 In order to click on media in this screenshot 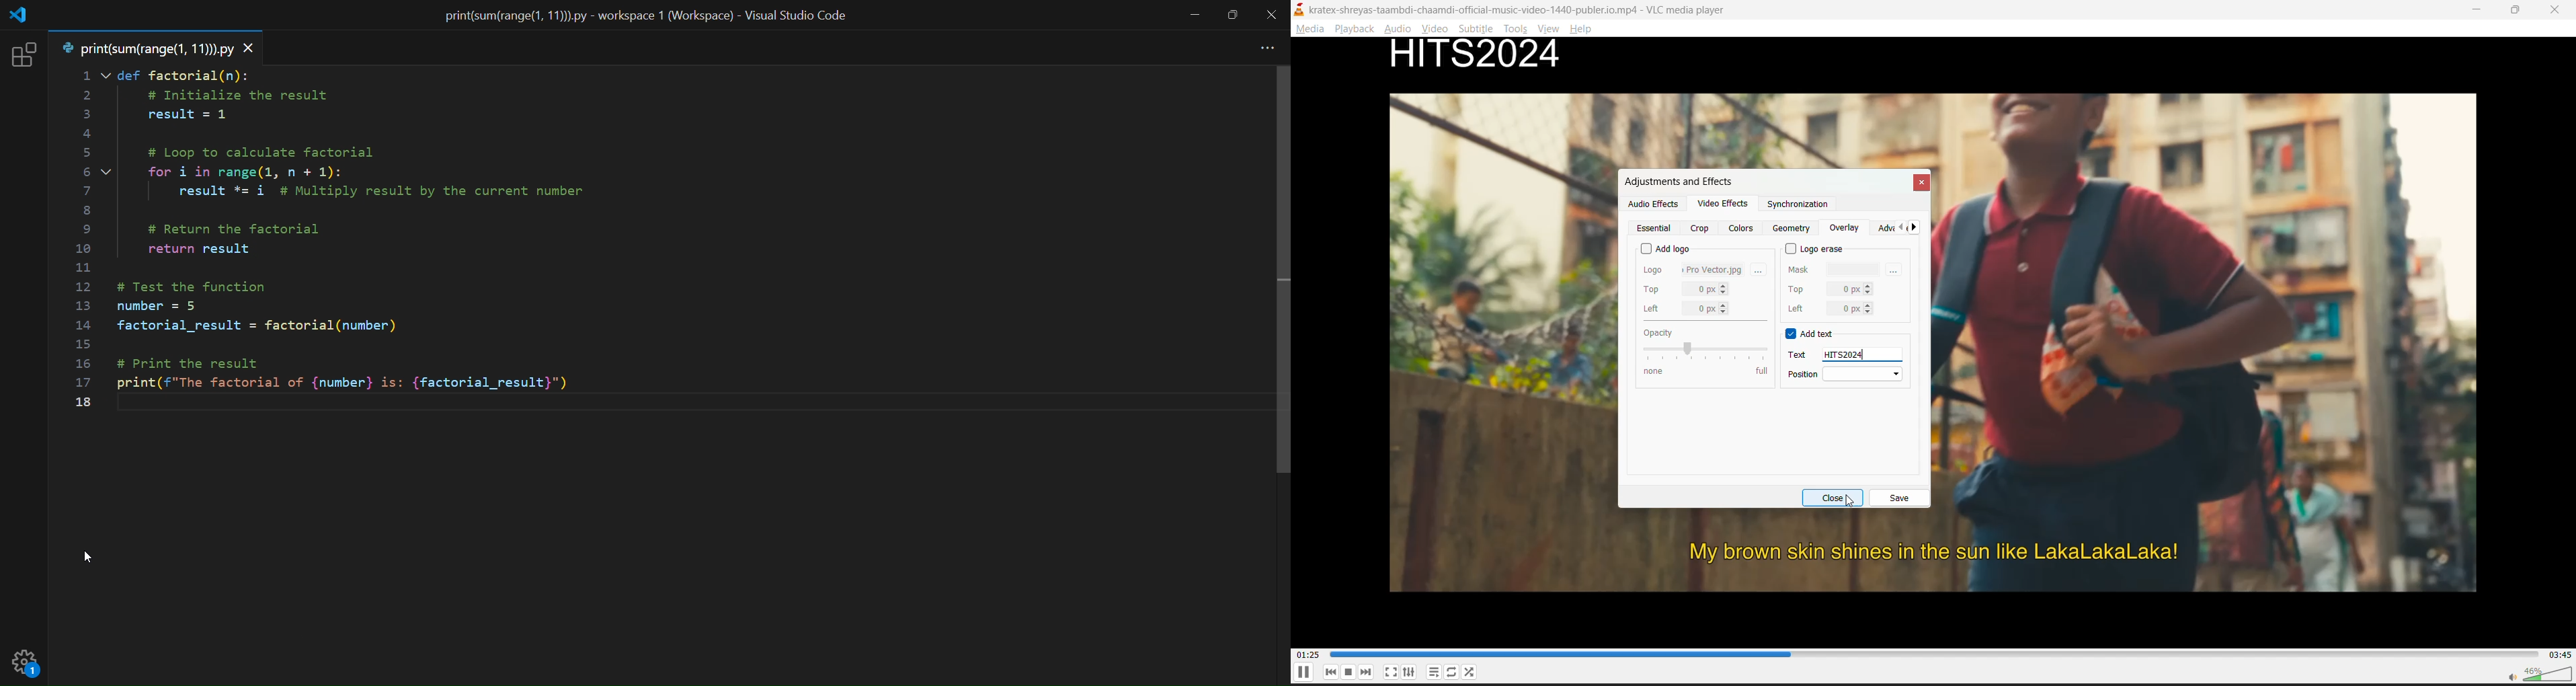, I will do `click(1311, 31)`.